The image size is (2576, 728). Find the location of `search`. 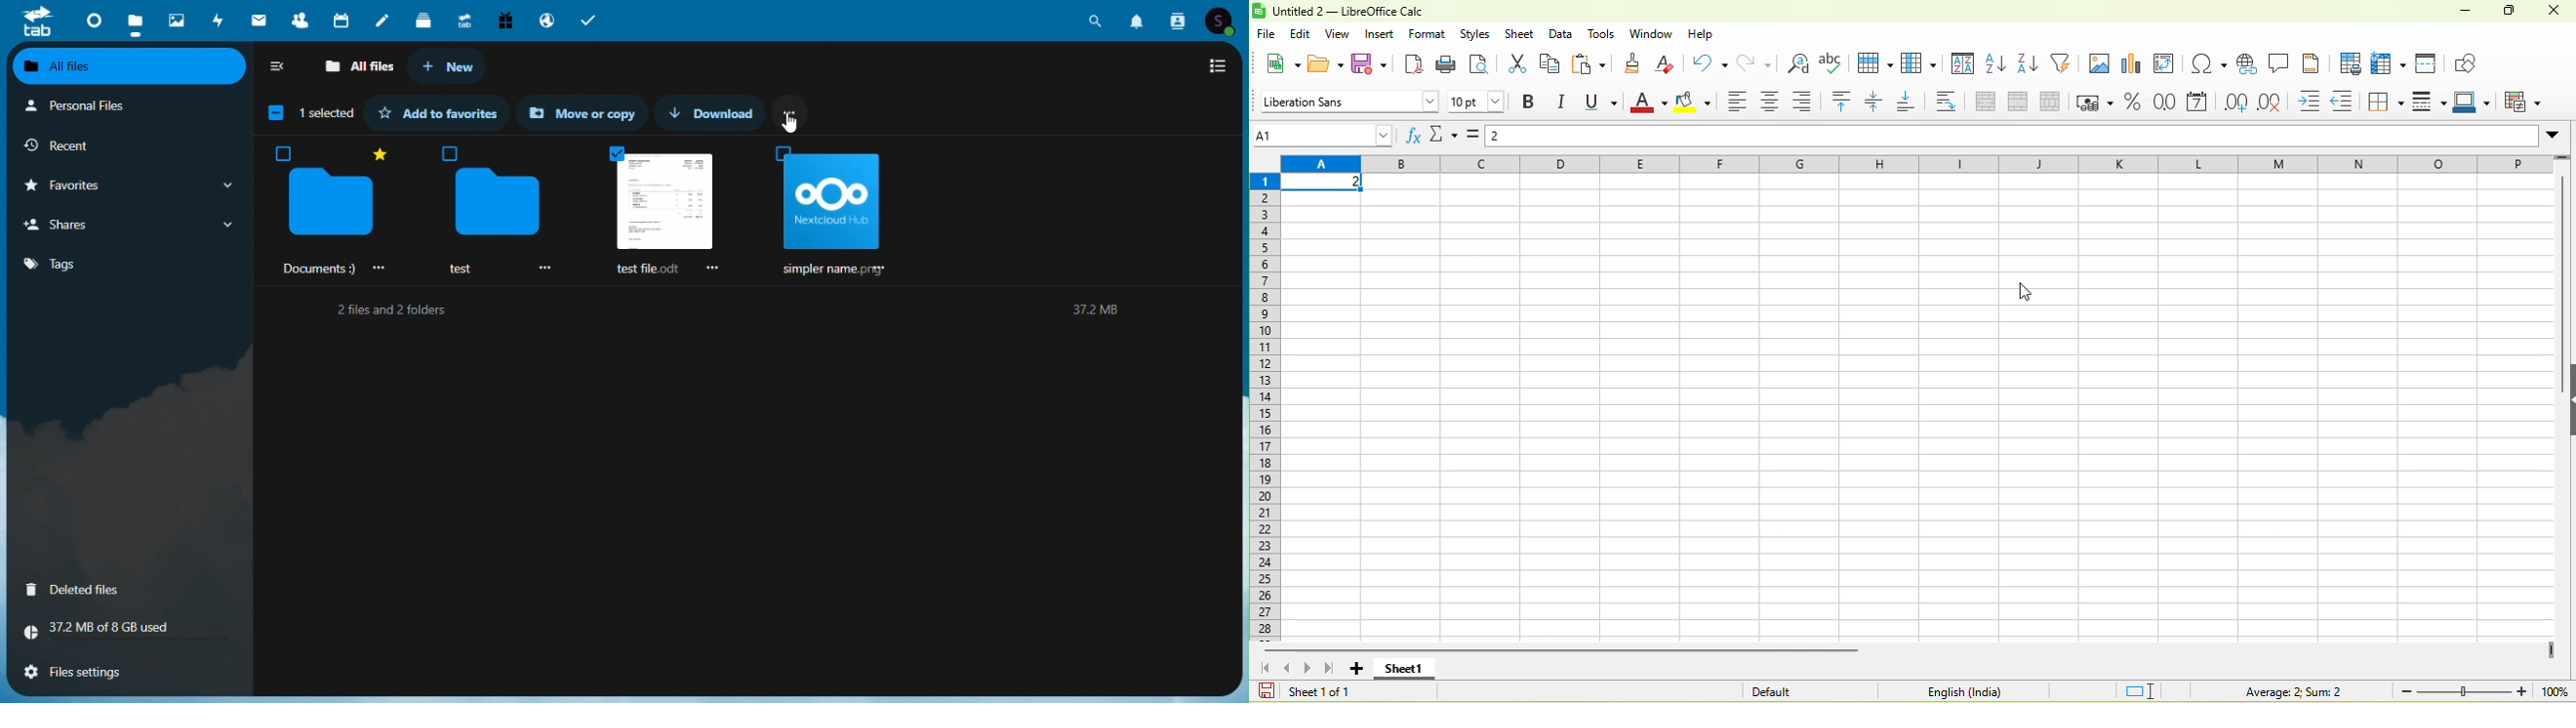

search is located at coordinates (1098, 19).